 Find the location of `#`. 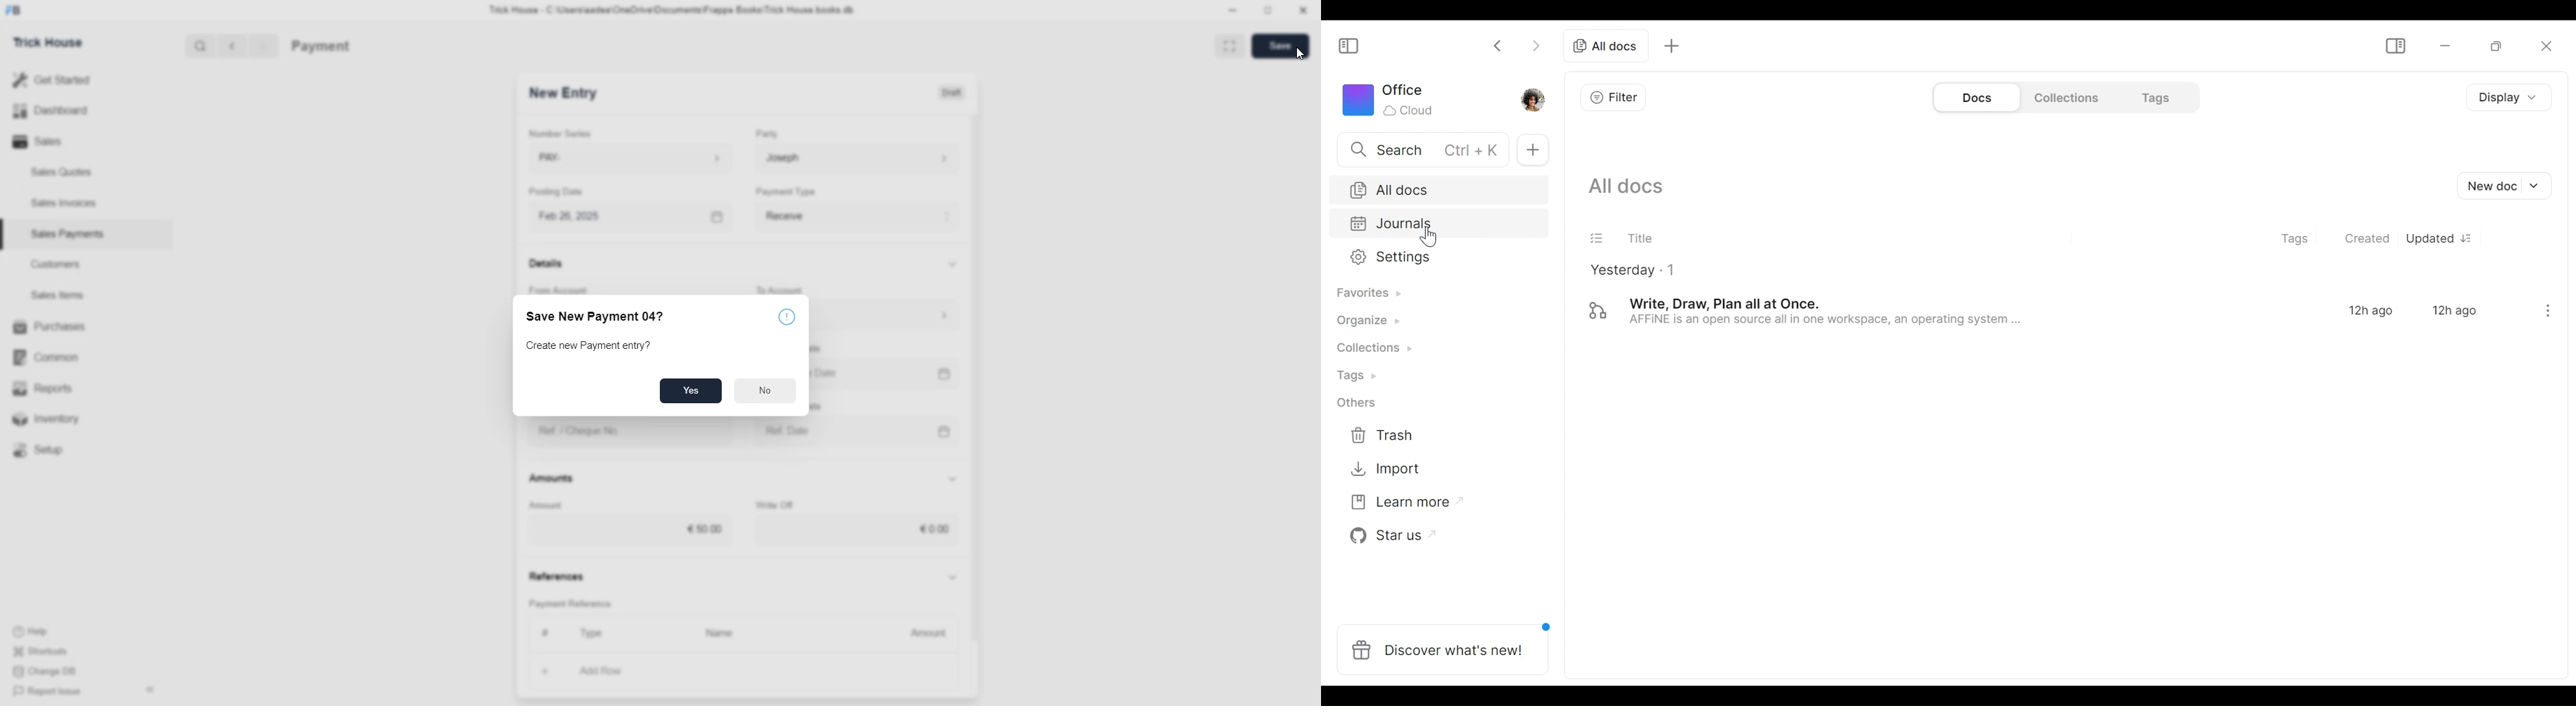

# is located at coordinates (546, 632).